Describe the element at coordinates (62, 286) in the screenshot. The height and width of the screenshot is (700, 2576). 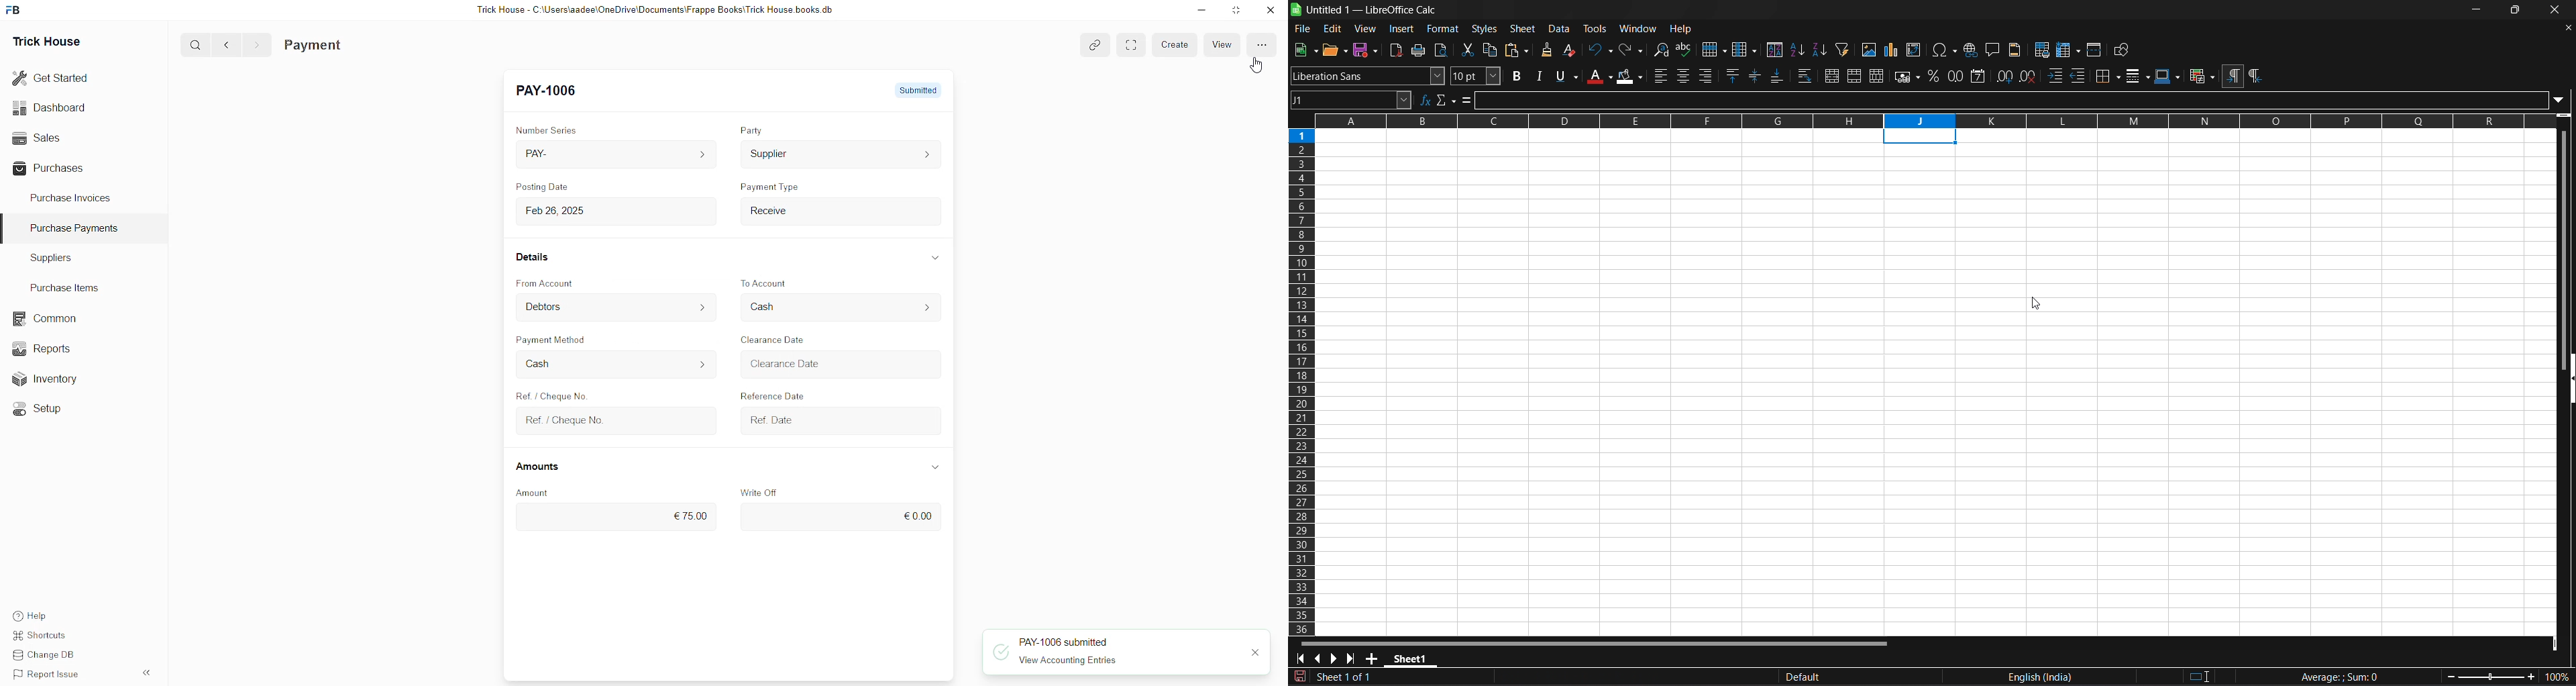
I see `Purchase Items.` at that location.